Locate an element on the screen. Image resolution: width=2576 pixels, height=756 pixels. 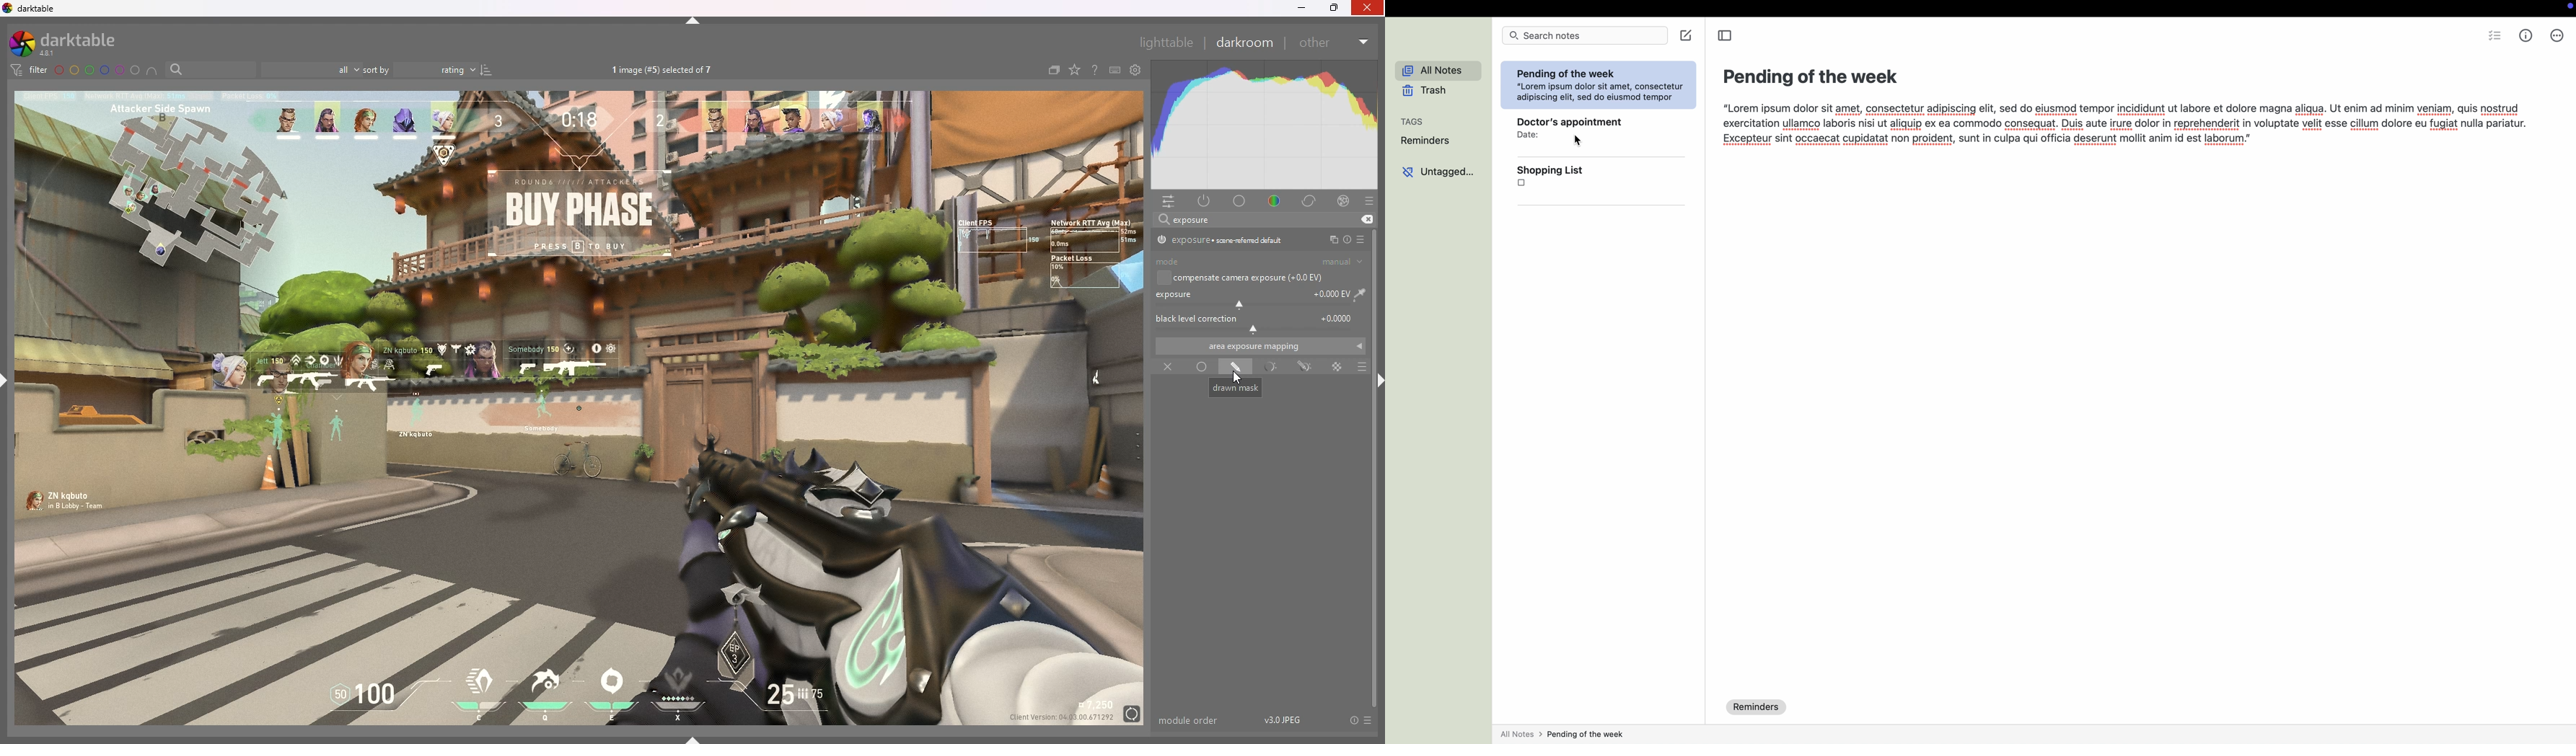
drawn and parametric mask is located at coordinates (1307, 367).